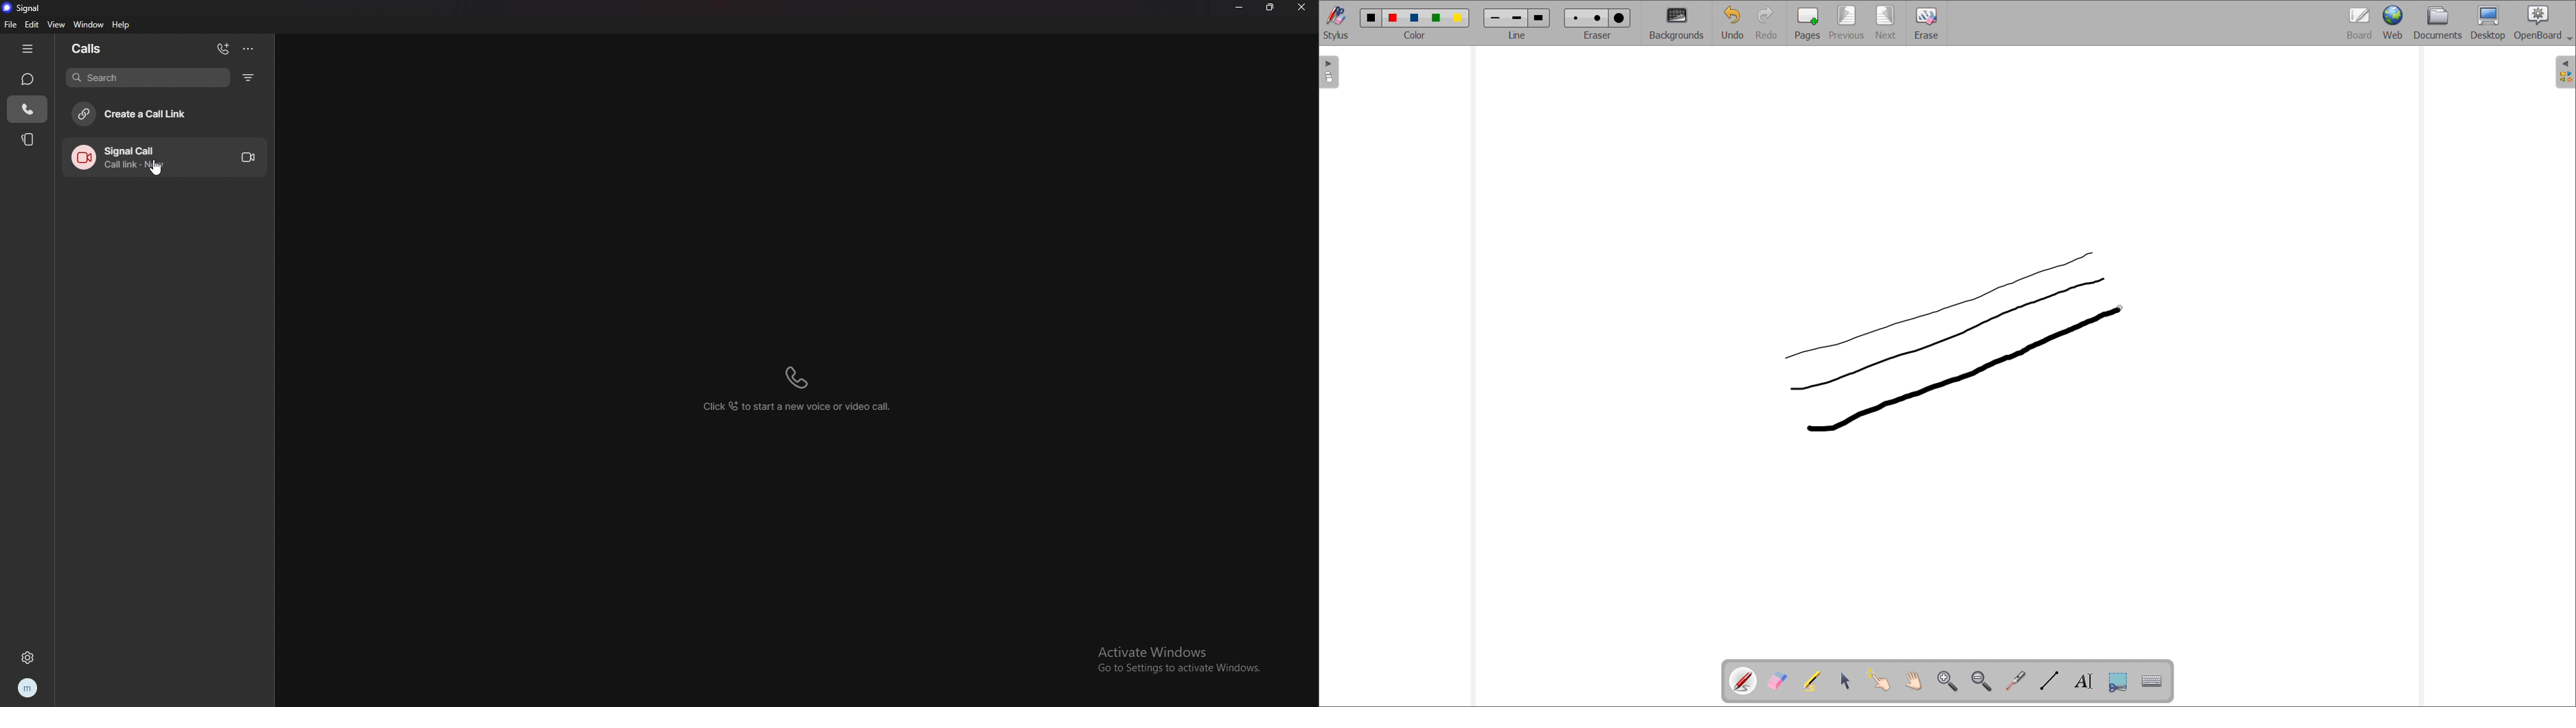 The height and width of the screenshot is (728, 2576). What do you see at coordinates (2359, 23) in the screenshot?
I see `board` at bounding box center [2359, 23].